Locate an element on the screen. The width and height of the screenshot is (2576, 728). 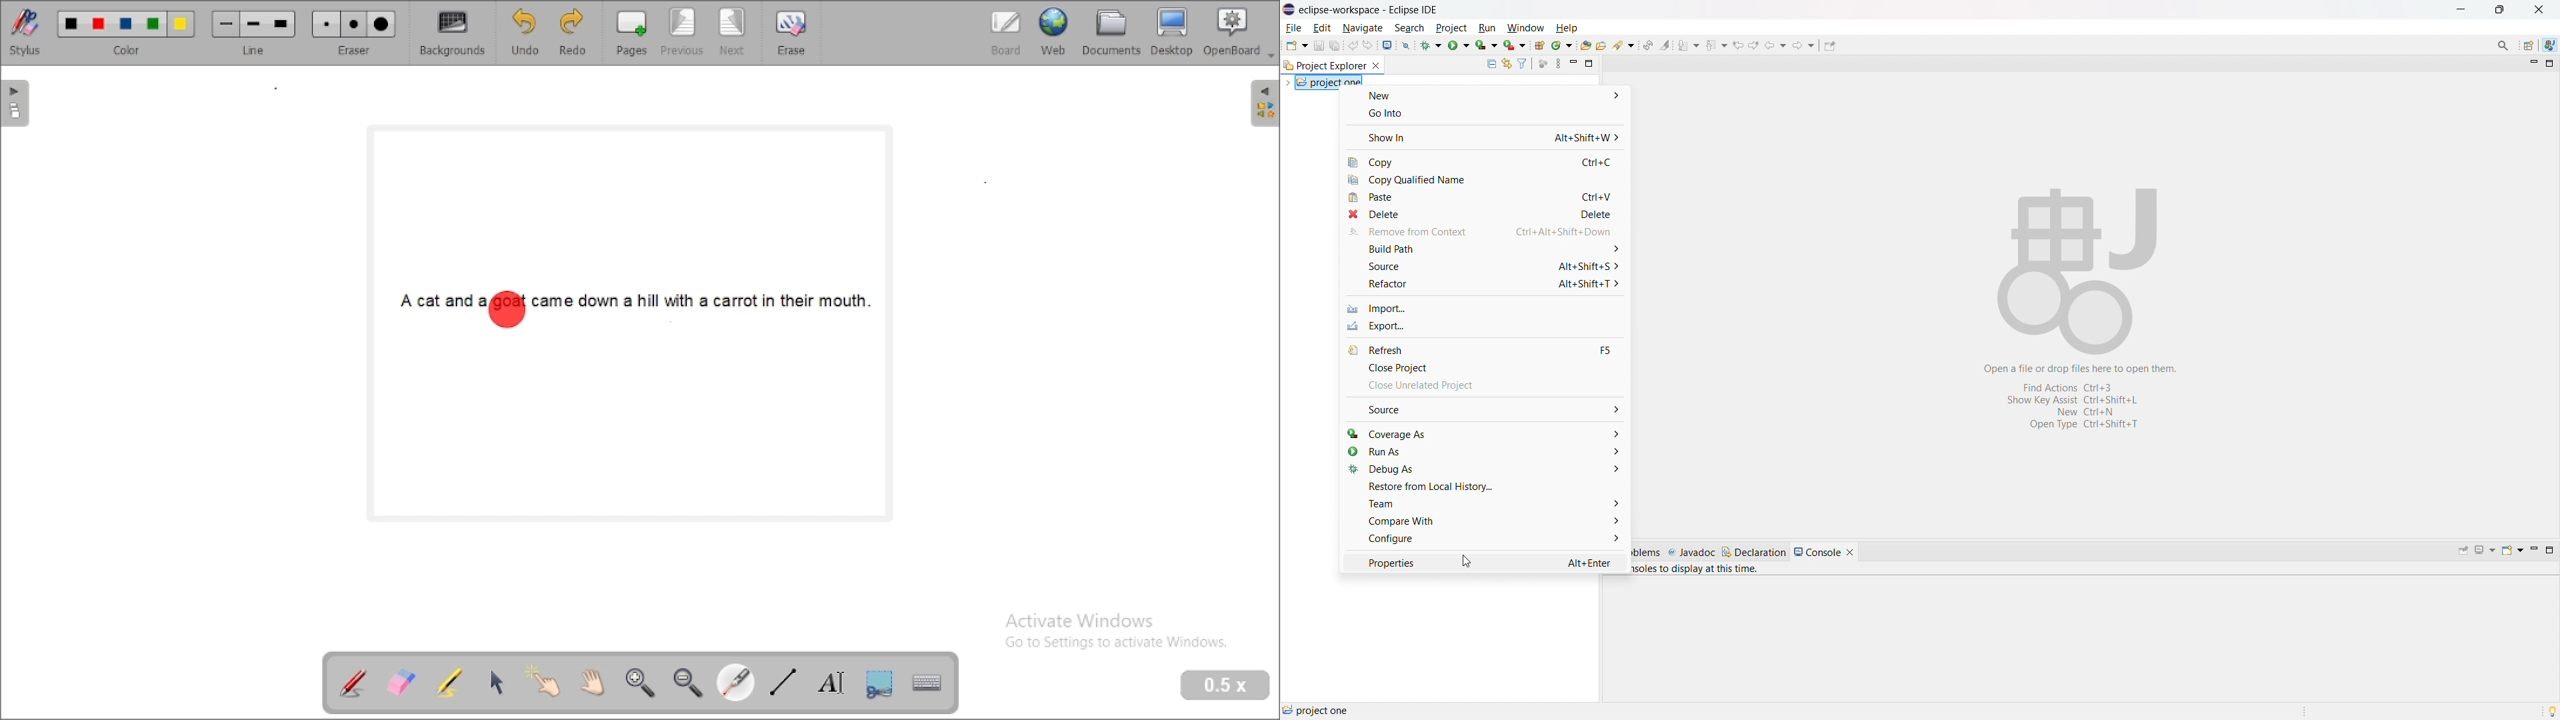
close project explorer is located at coordinates (1376, 66).